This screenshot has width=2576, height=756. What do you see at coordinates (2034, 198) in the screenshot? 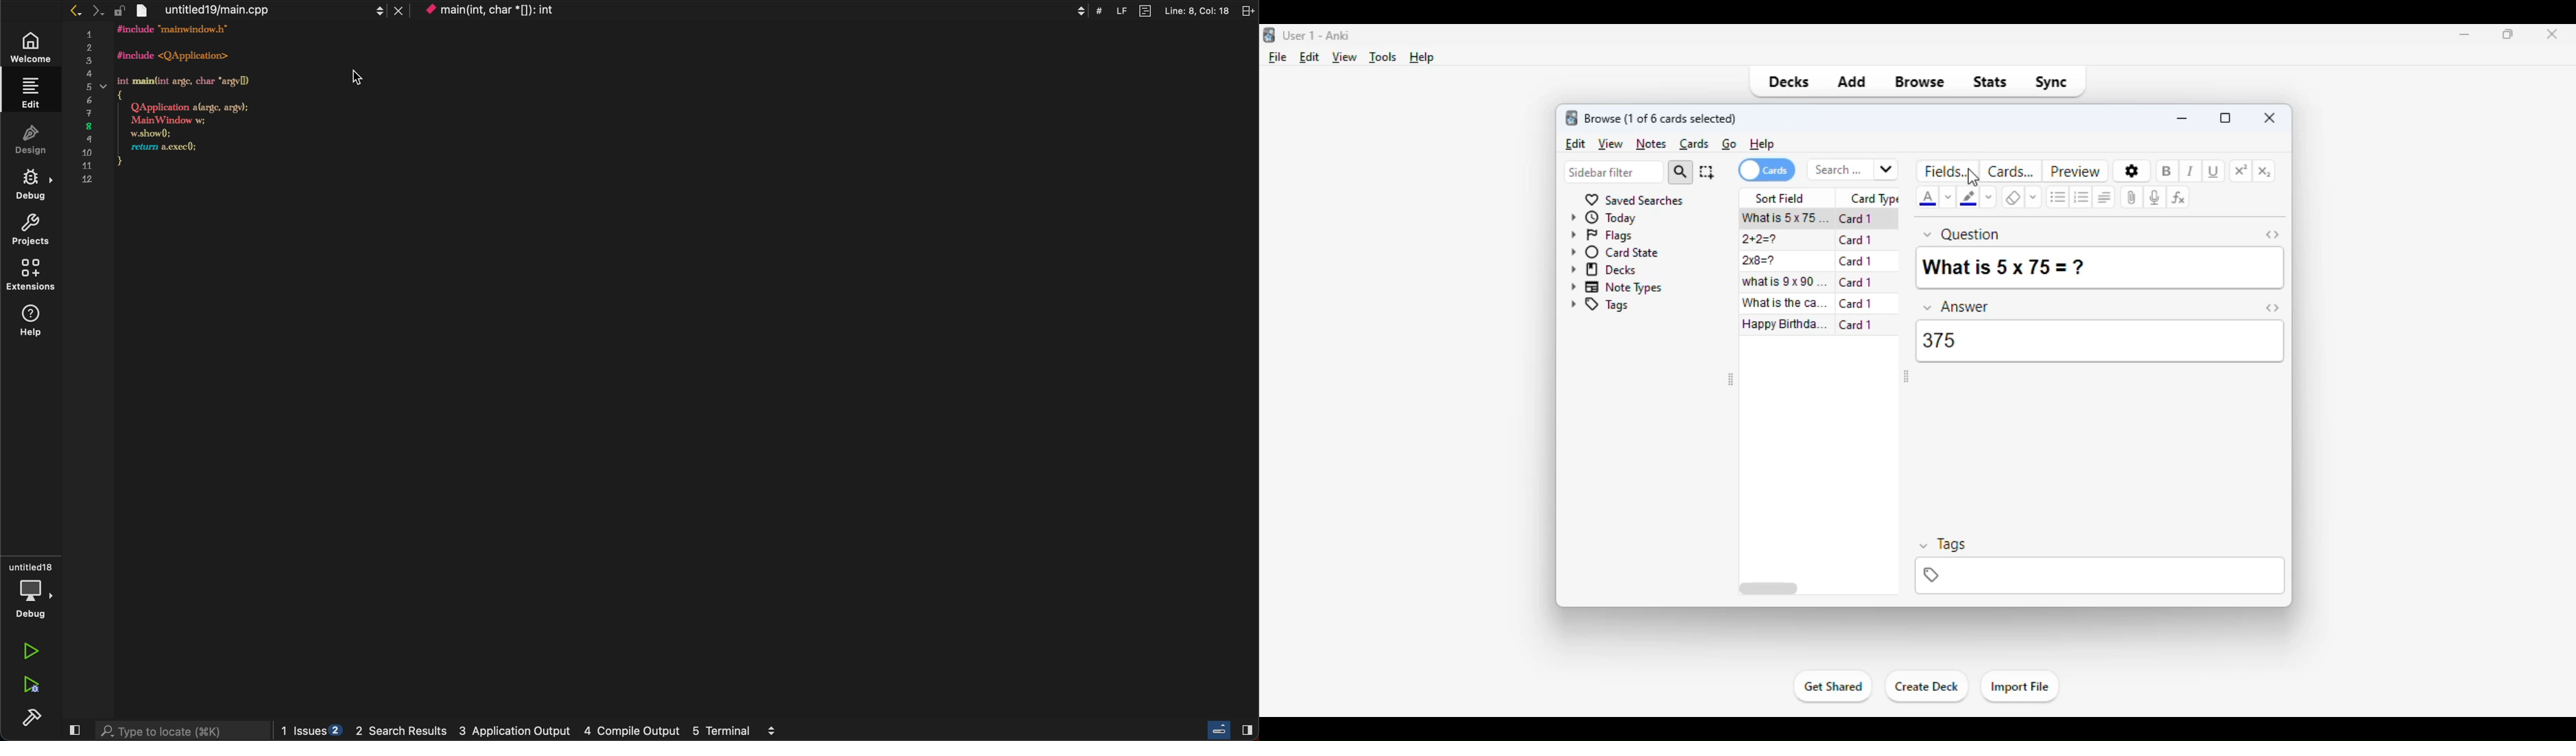
I see `selecting formatting to remove` at bounding box center [2034, 198].